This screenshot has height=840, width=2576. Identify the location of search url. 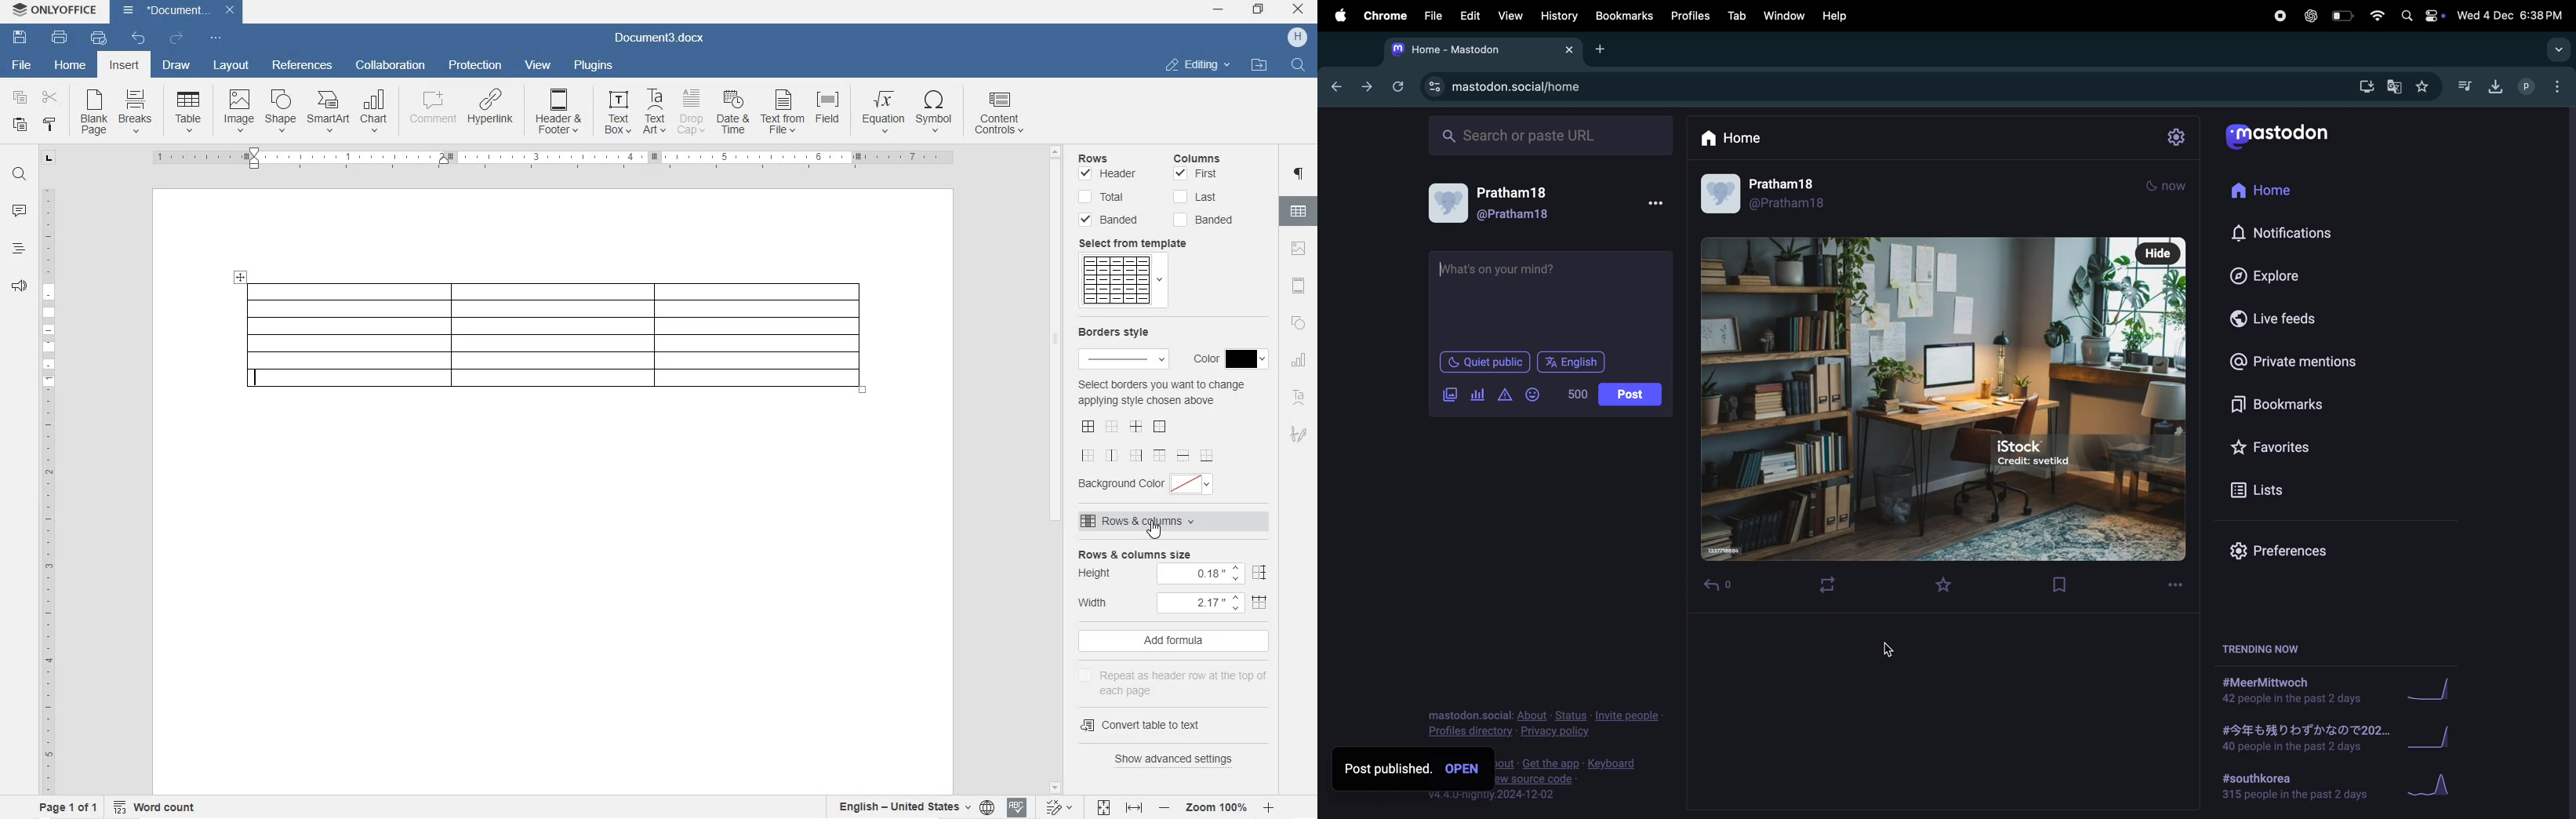
(1547, 136).